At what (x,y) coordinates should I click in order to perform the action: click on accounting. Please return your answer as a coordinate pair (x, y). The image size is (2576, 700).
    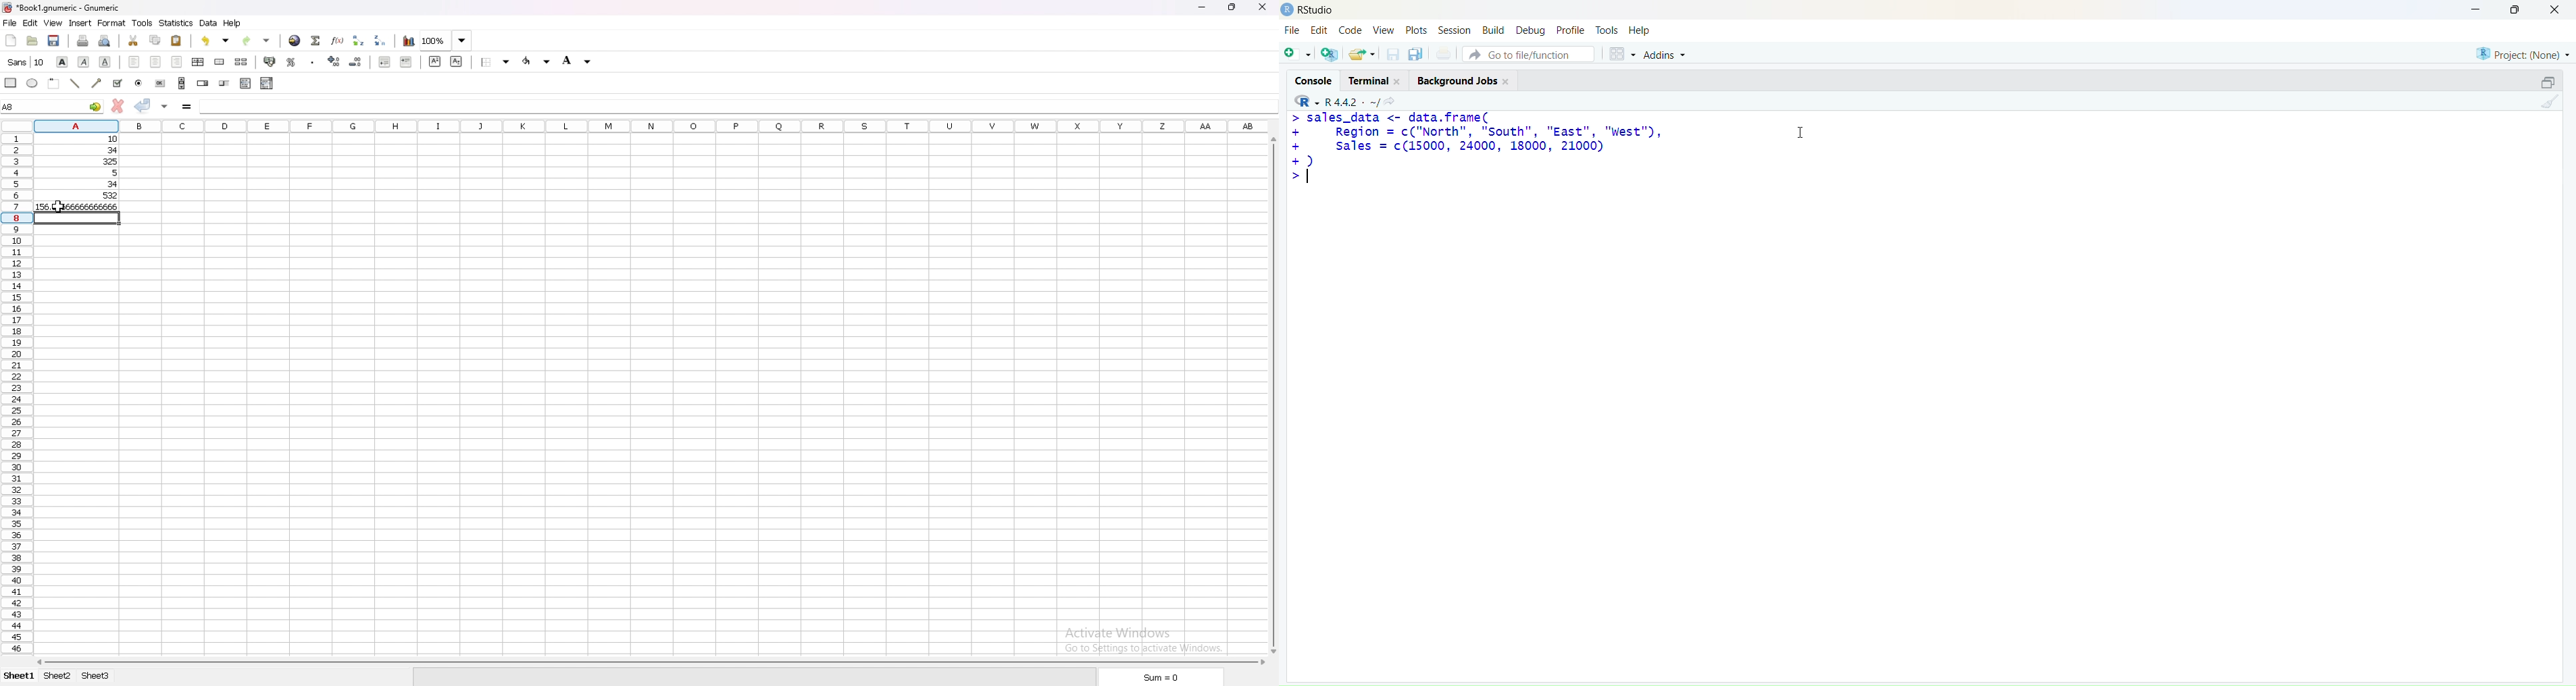
    Looking at the image, I should click on (271, 63).